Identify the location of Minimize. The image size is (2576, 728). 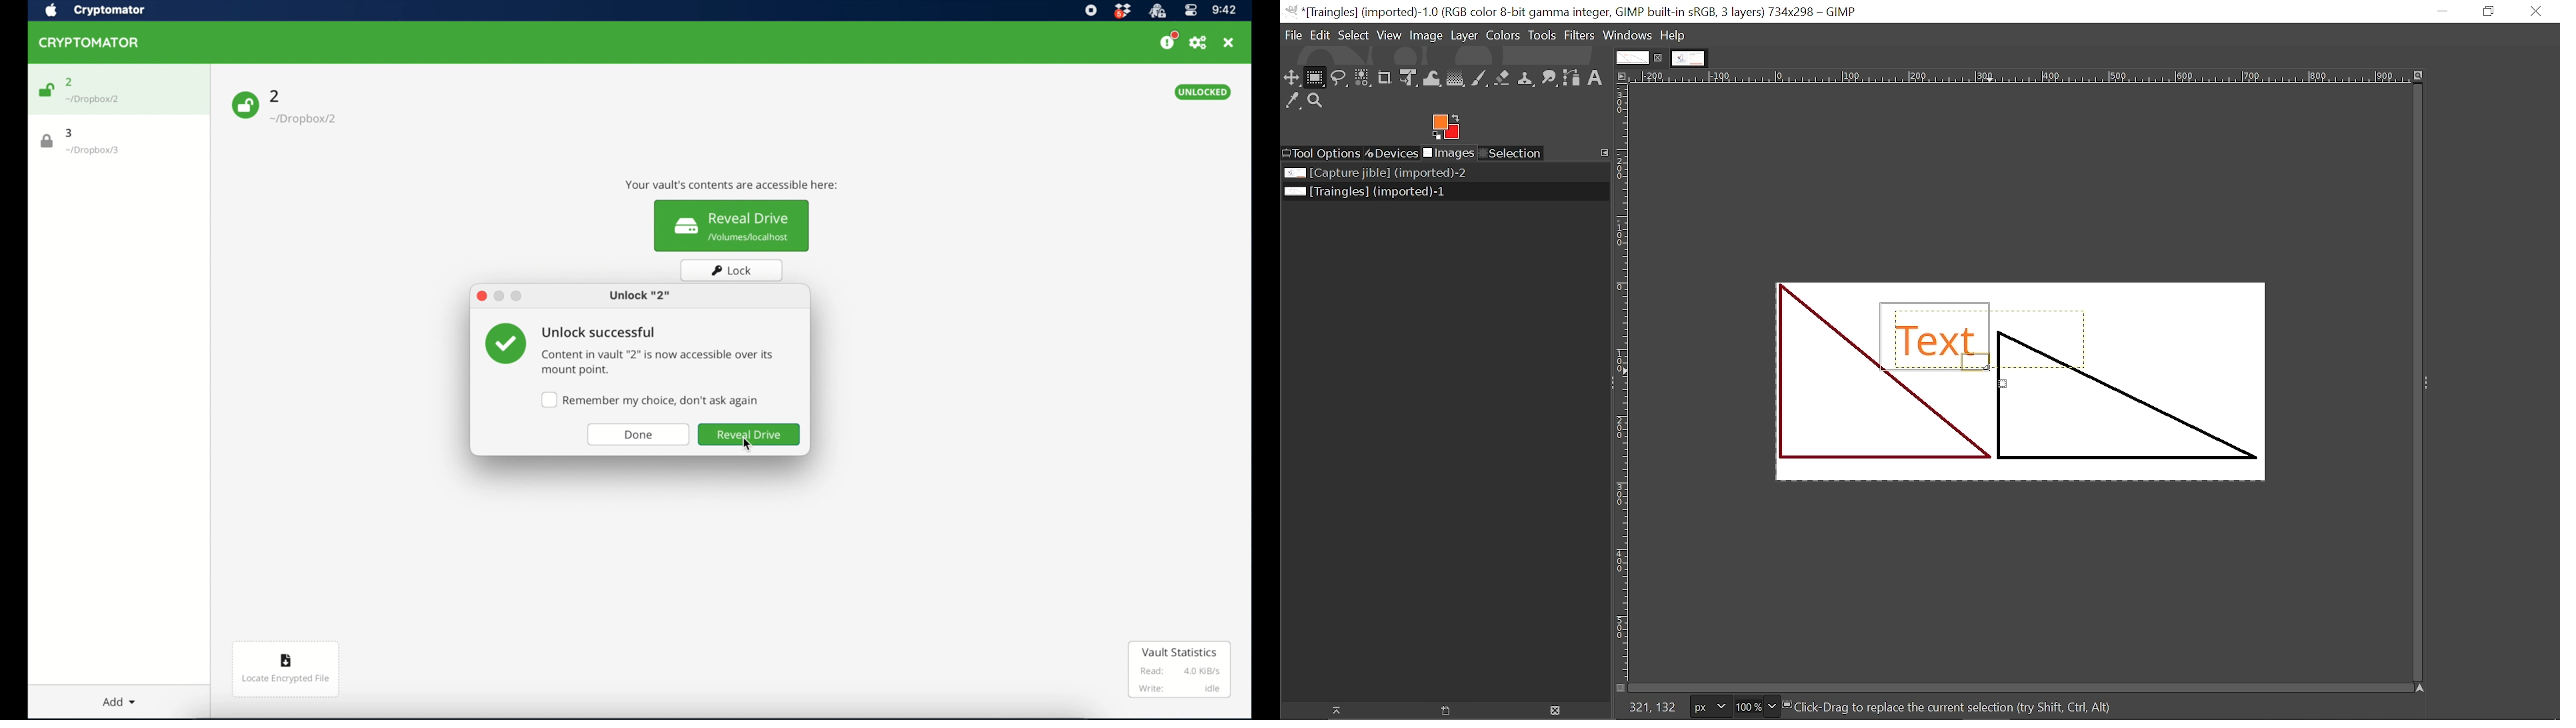
(2437, 11).